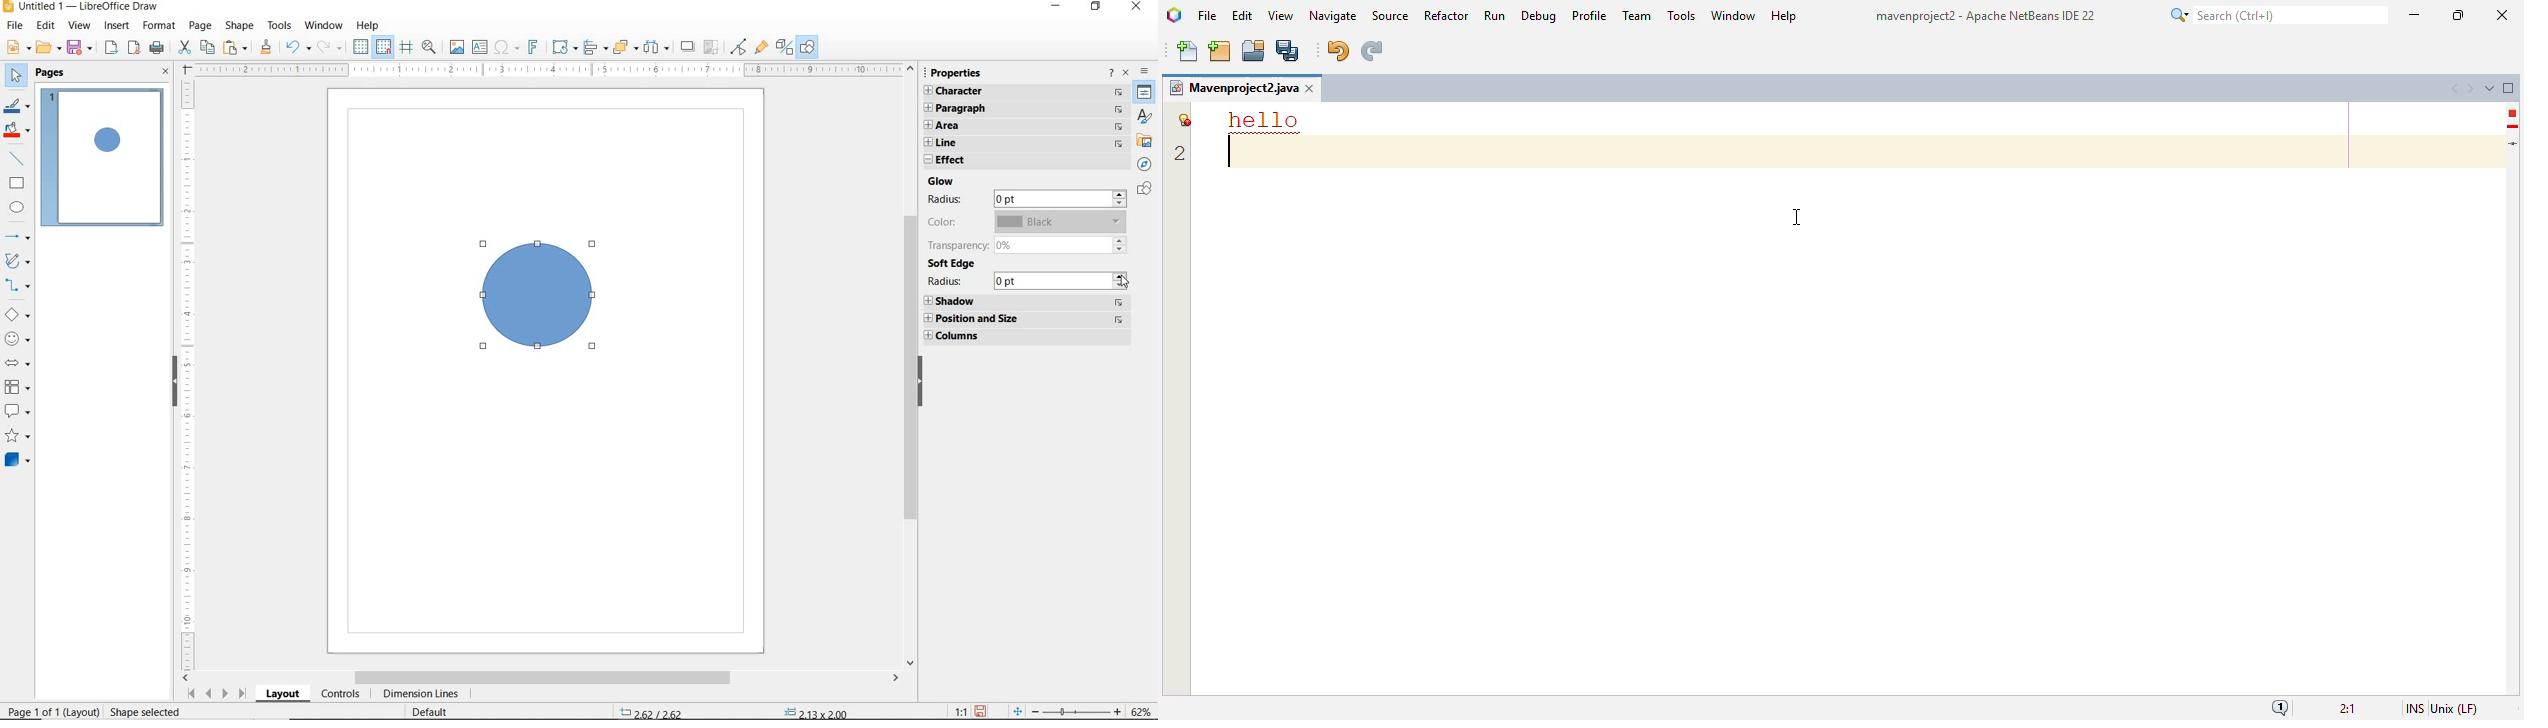 This screenshot has width=2548, height=728. Describe the element at coordinates (208, 48) in the screenshot. I see `COPY` at that location.